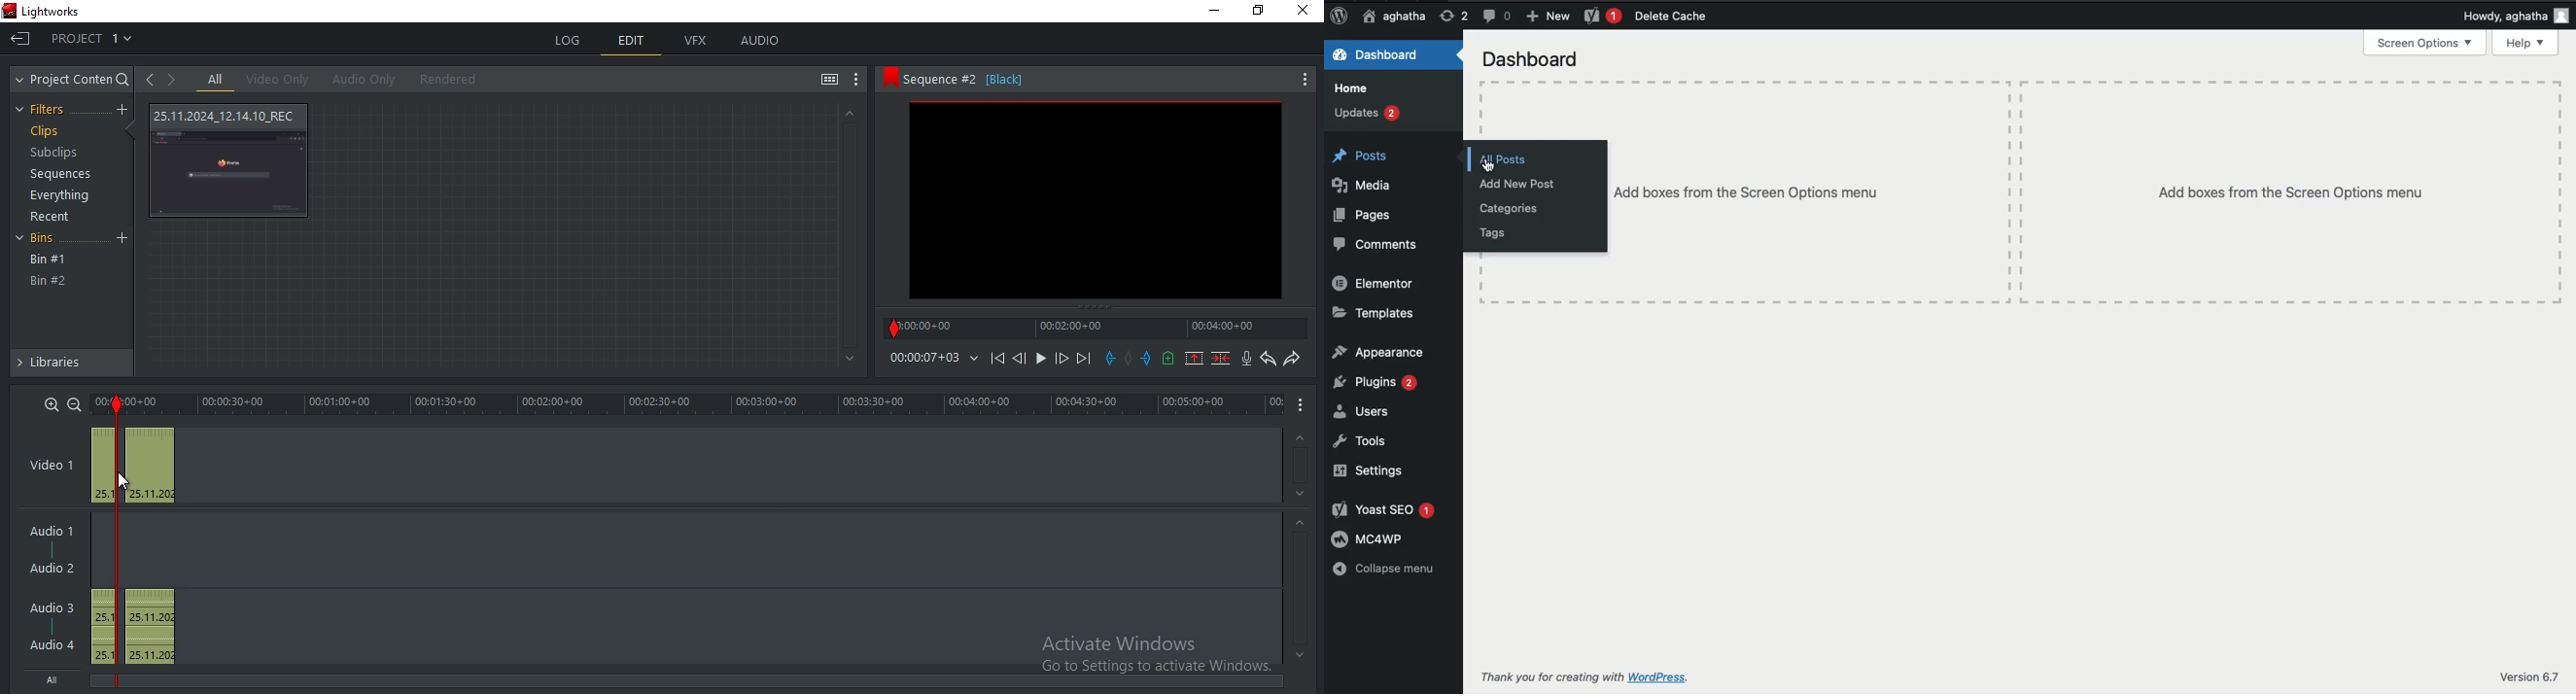 This screenshot has height=700, width=2576. What do you see at coordinates (2282, 193) in the screenshot?
I see `Add boxes from the Screen Options menu` at bounding box center [2282, 193].